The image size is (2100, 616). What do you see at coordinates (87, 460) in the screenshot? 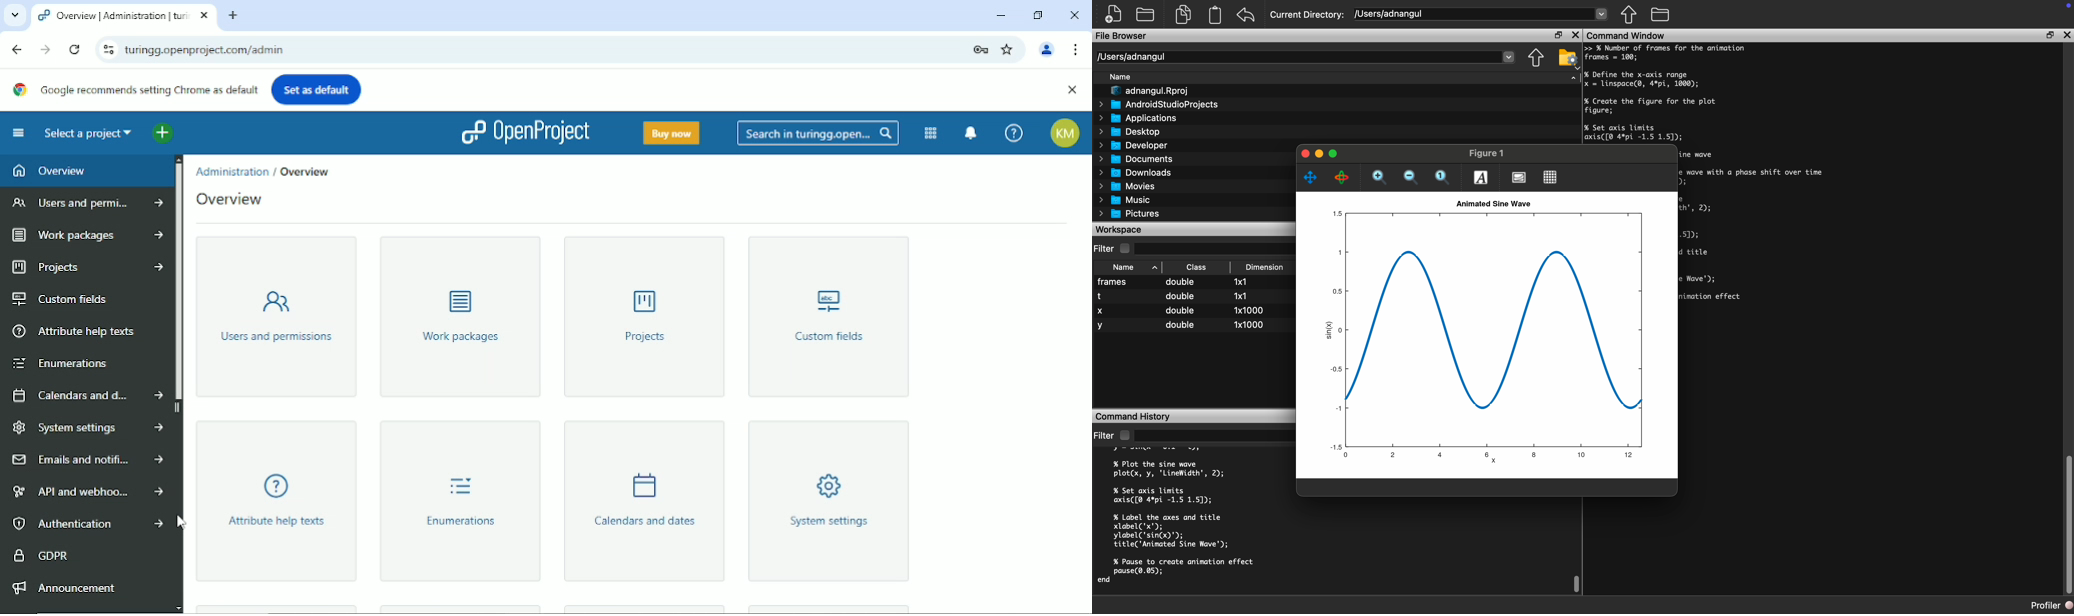
I see `Emails and notifications` at bounding box center [87, 460].